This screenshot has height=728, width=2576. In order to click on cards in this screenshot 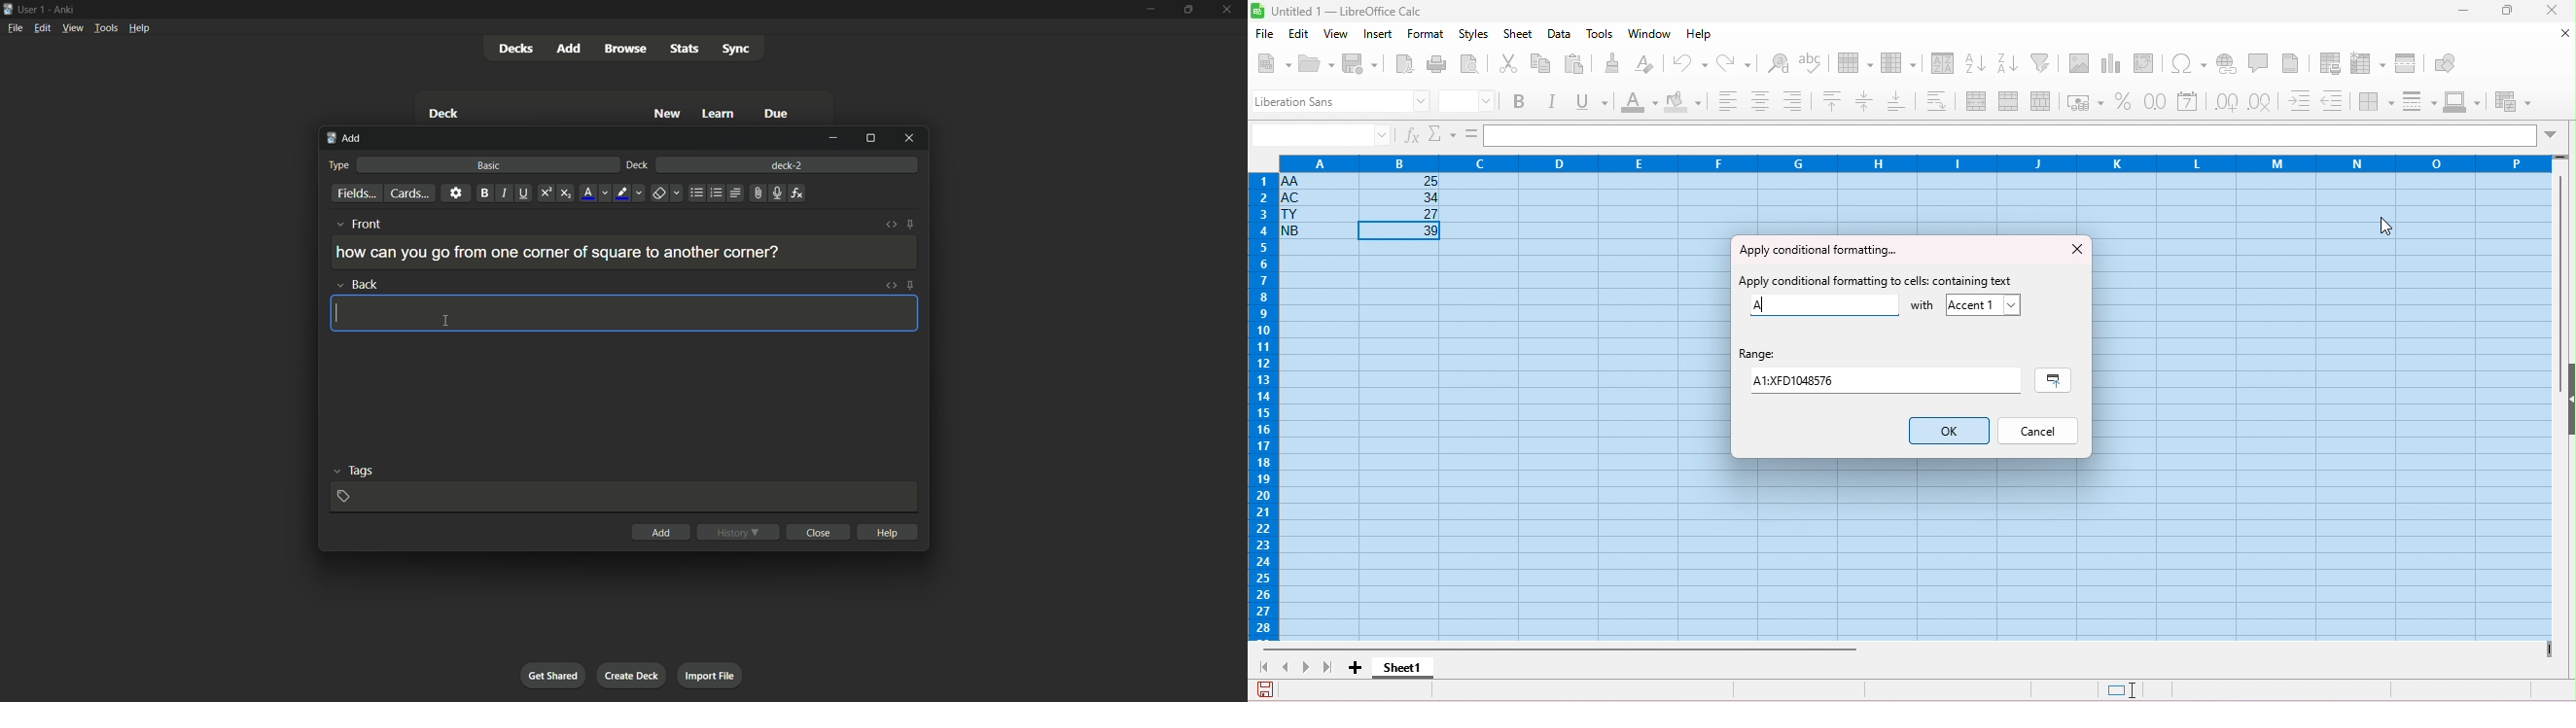, I will do `click(411, 193)`.